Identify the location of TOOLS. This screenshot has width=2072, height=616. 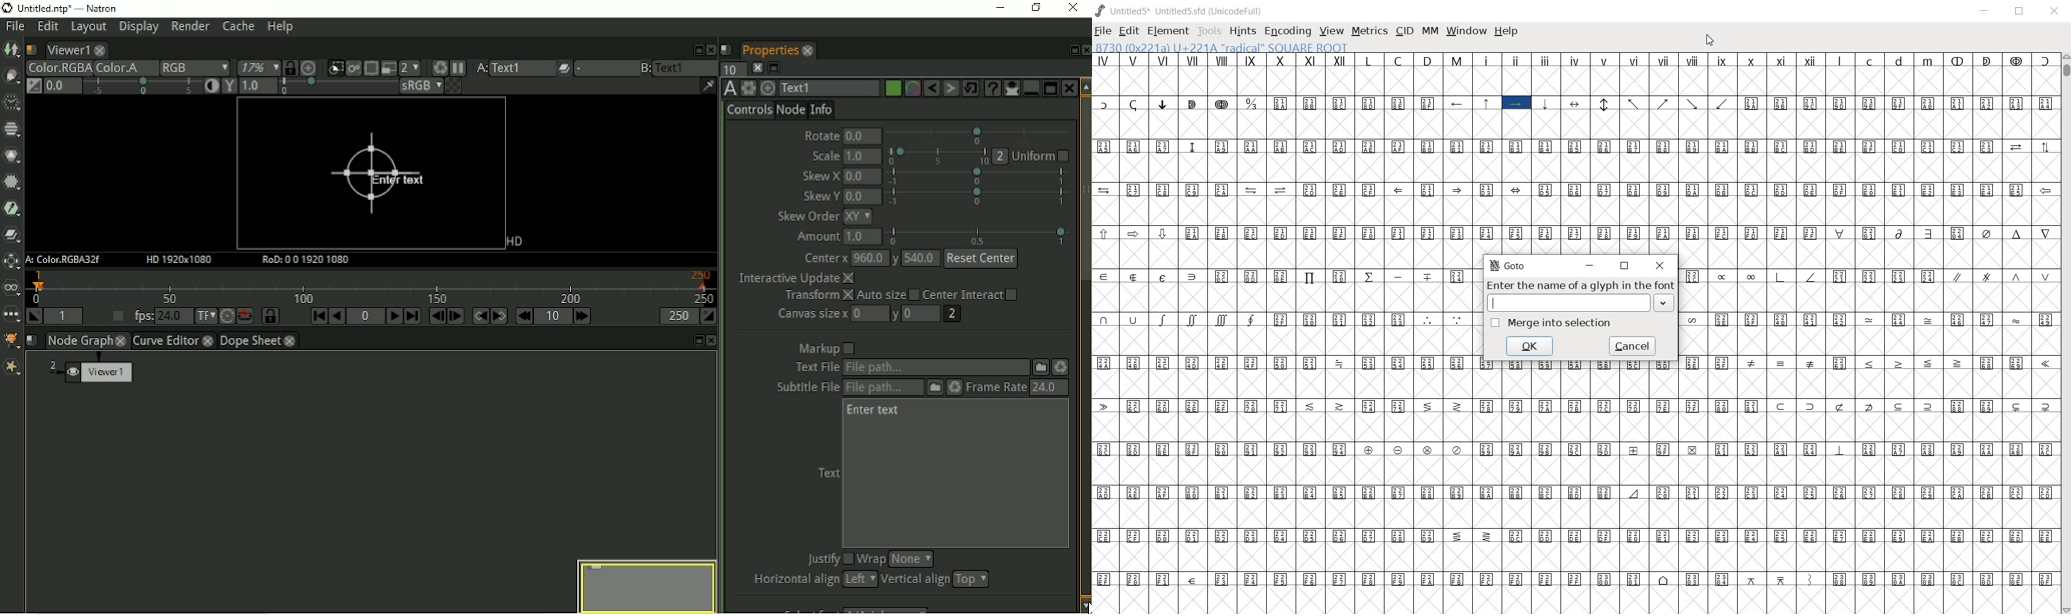
(1208, 30).